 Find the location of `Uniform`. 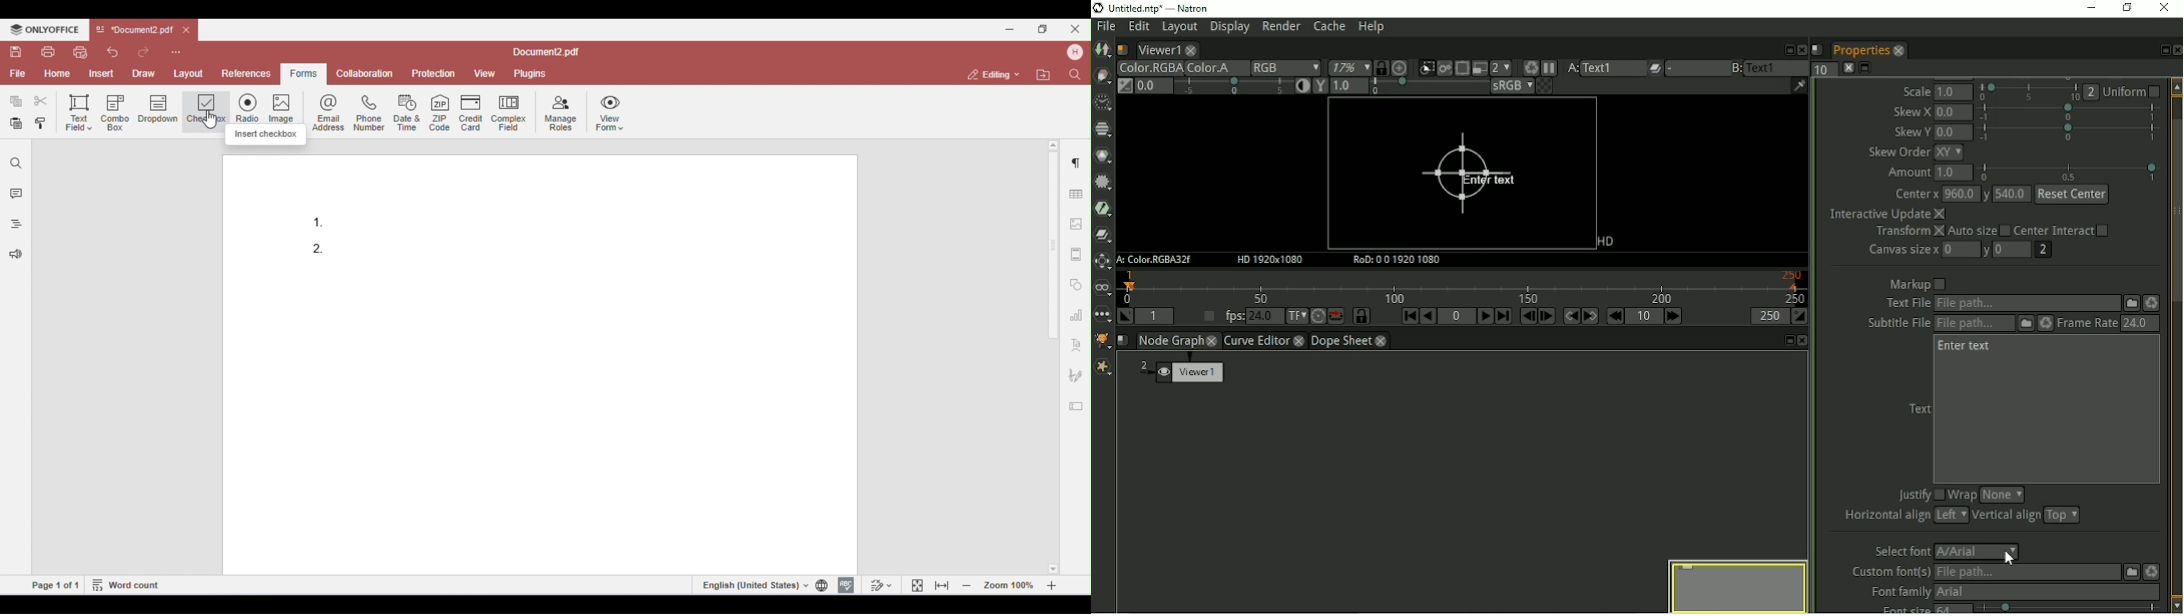

Uniform is located at coordinates (2134, 91).